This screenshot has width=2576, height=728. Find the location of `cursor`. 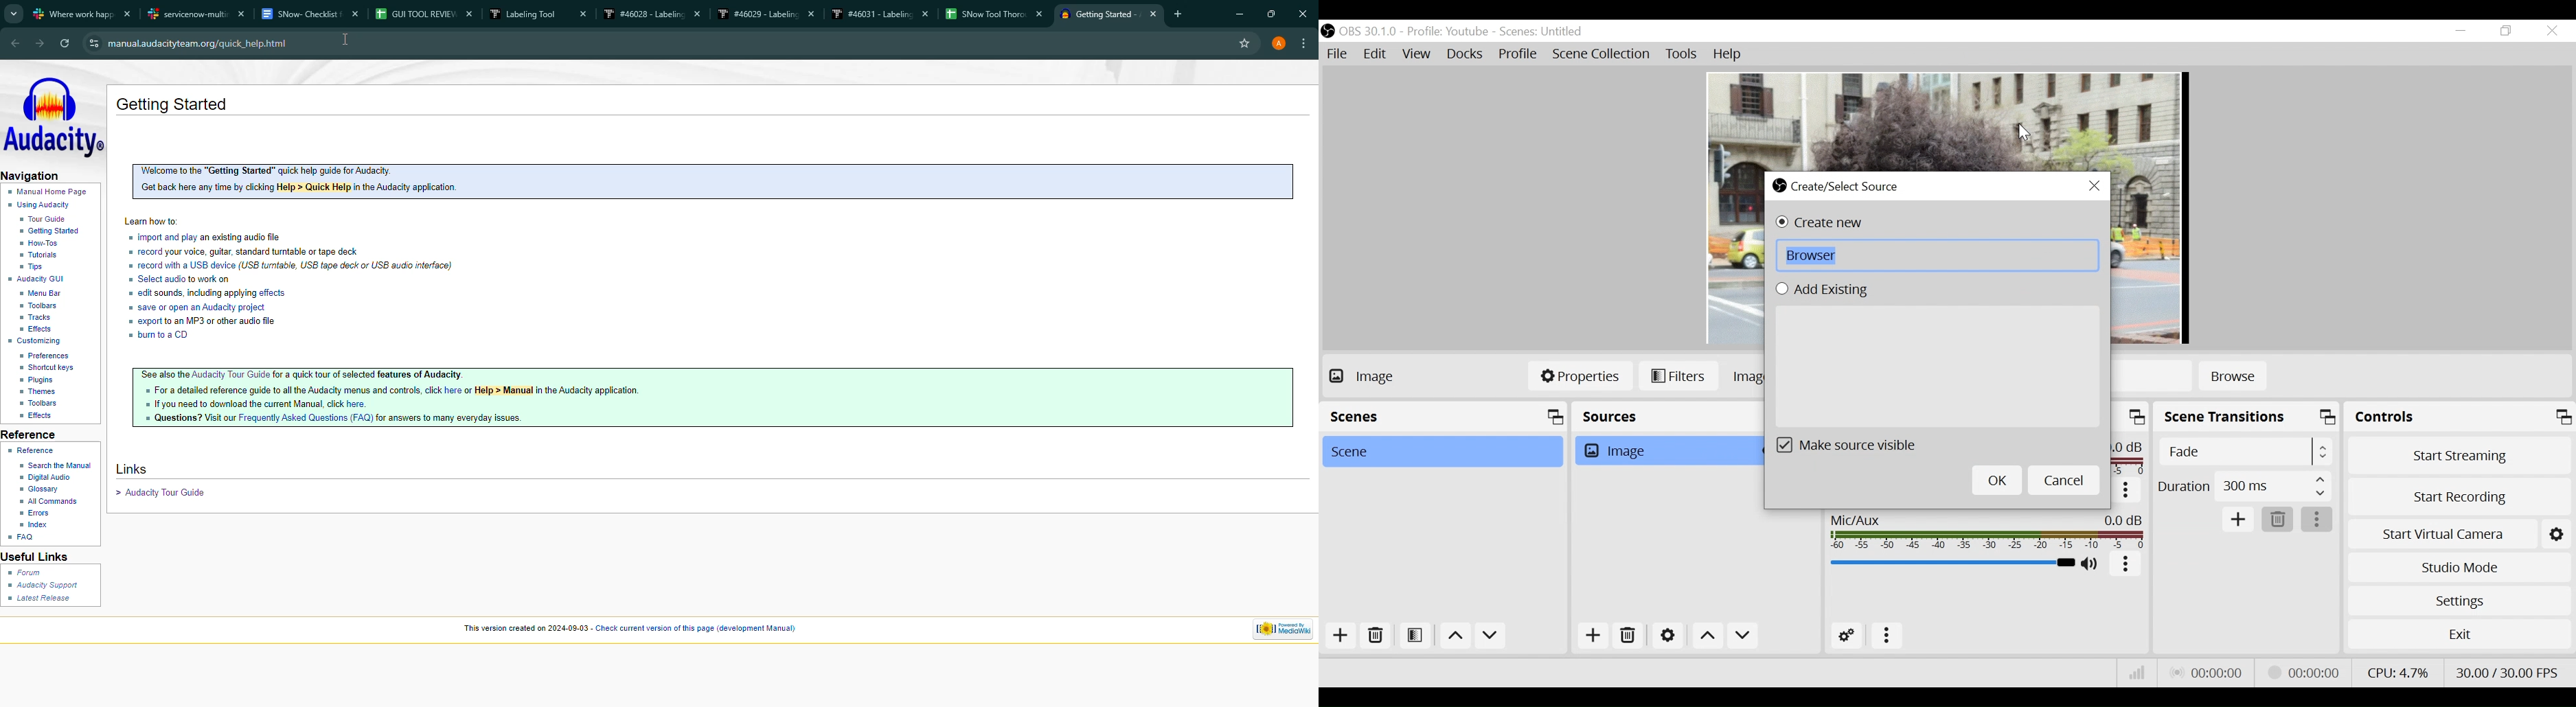

cursor is located at coordinates (346, 40).